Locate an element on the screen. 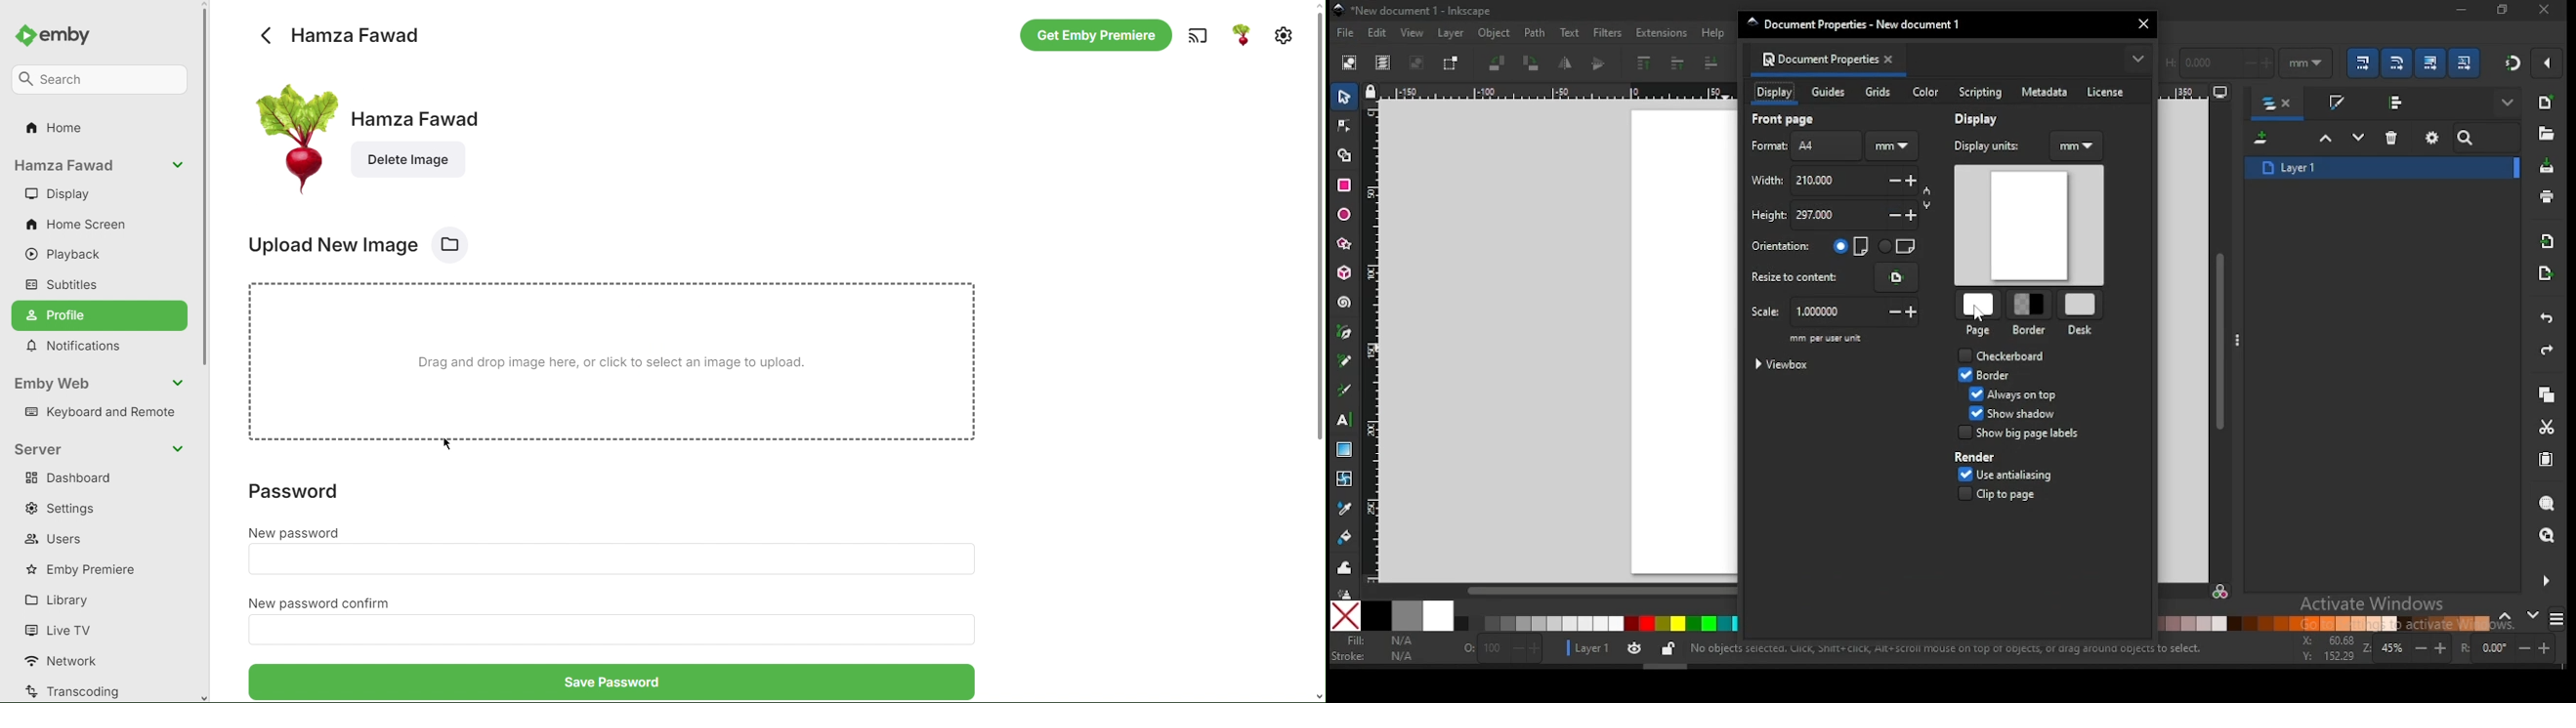 This screenshot has height=728, width=2576. layer settings is located at coordinates (1623, 649).